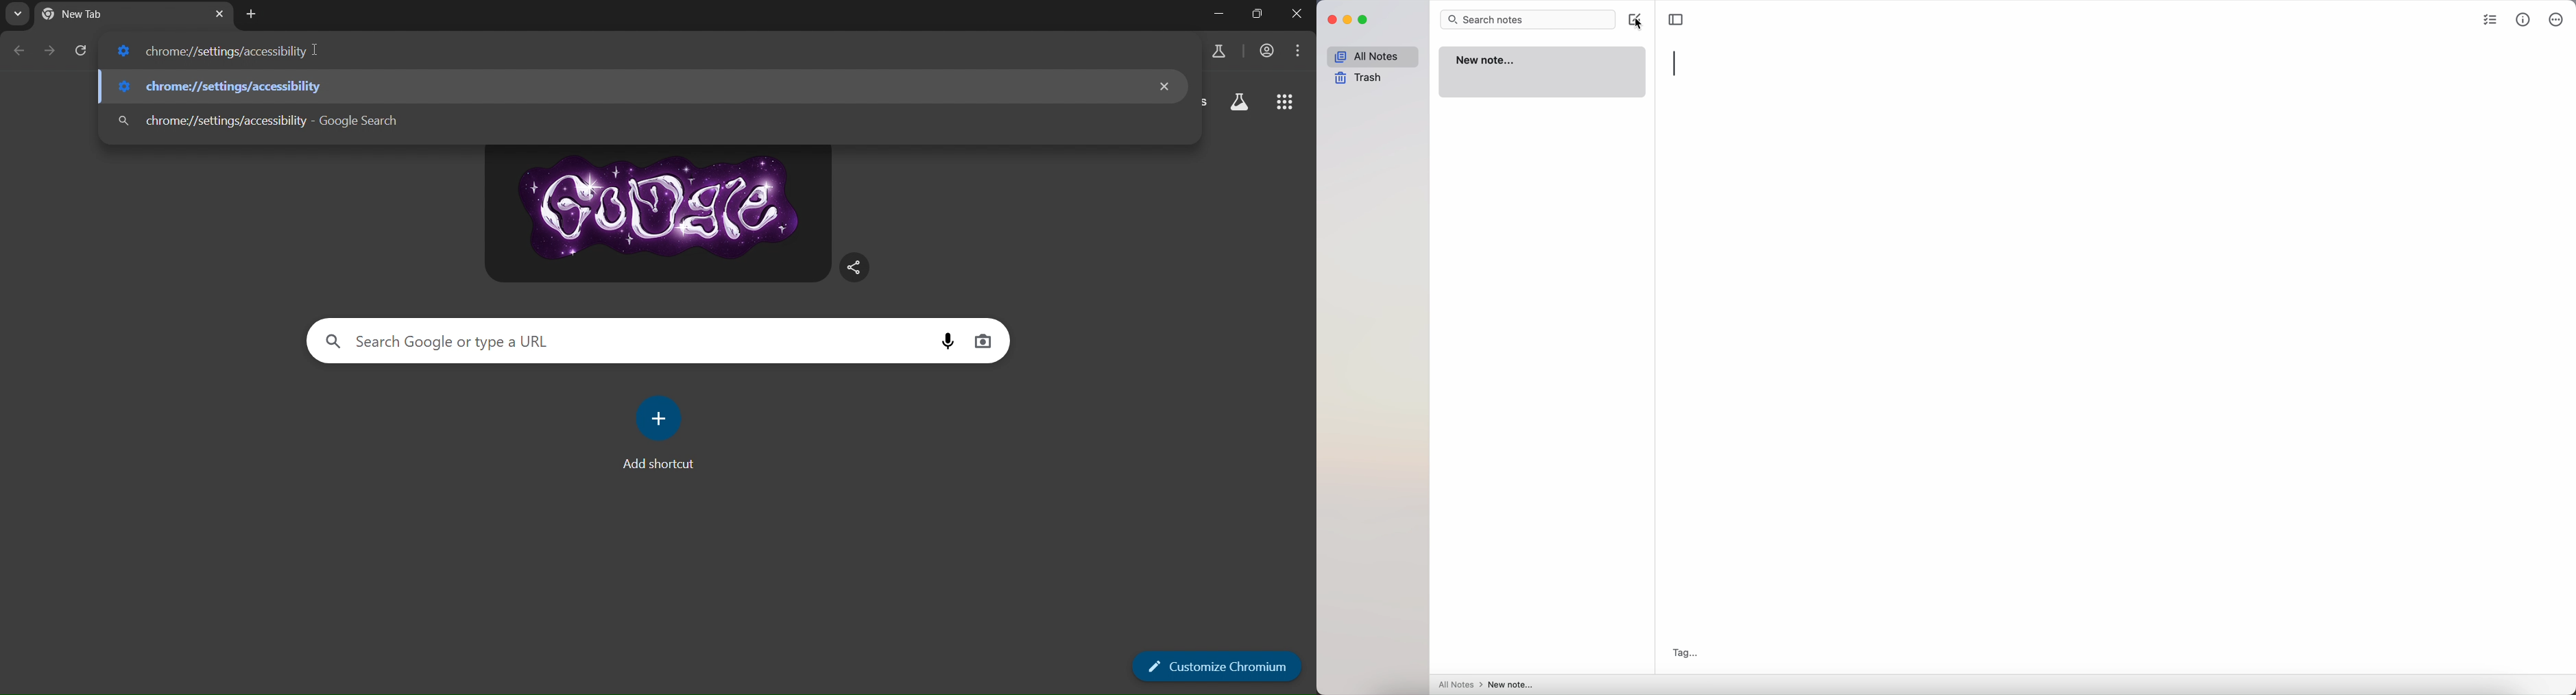 The image size is (2576, 700). Describe the element at coordinates (52, 53) in the screenshot. I see `go forward one page` at that location.